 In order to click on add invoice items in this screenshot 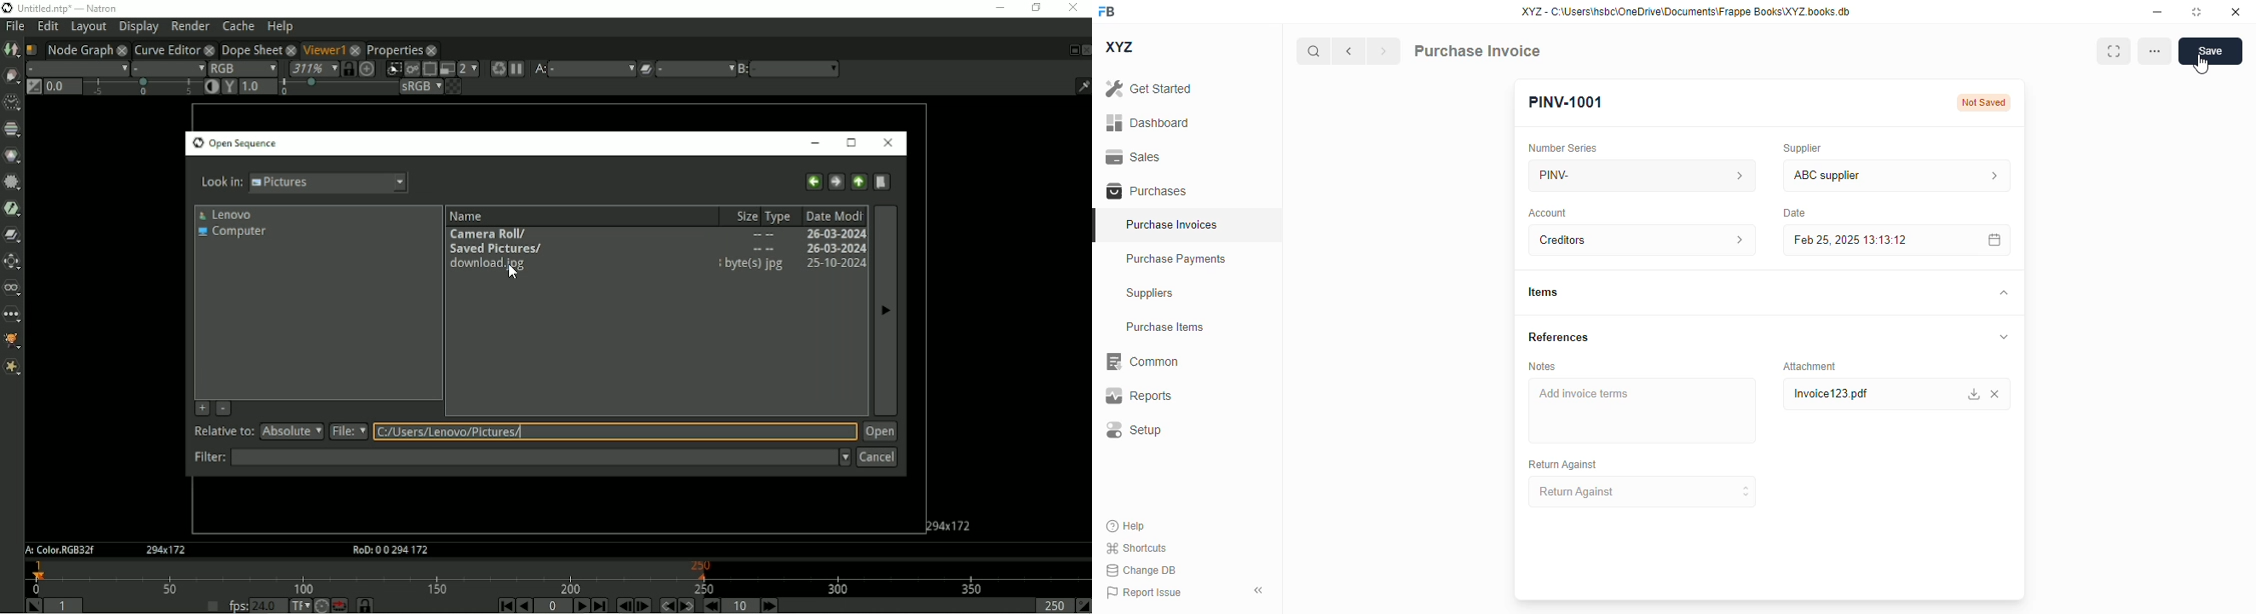, I will do `click(1641, 410)`.